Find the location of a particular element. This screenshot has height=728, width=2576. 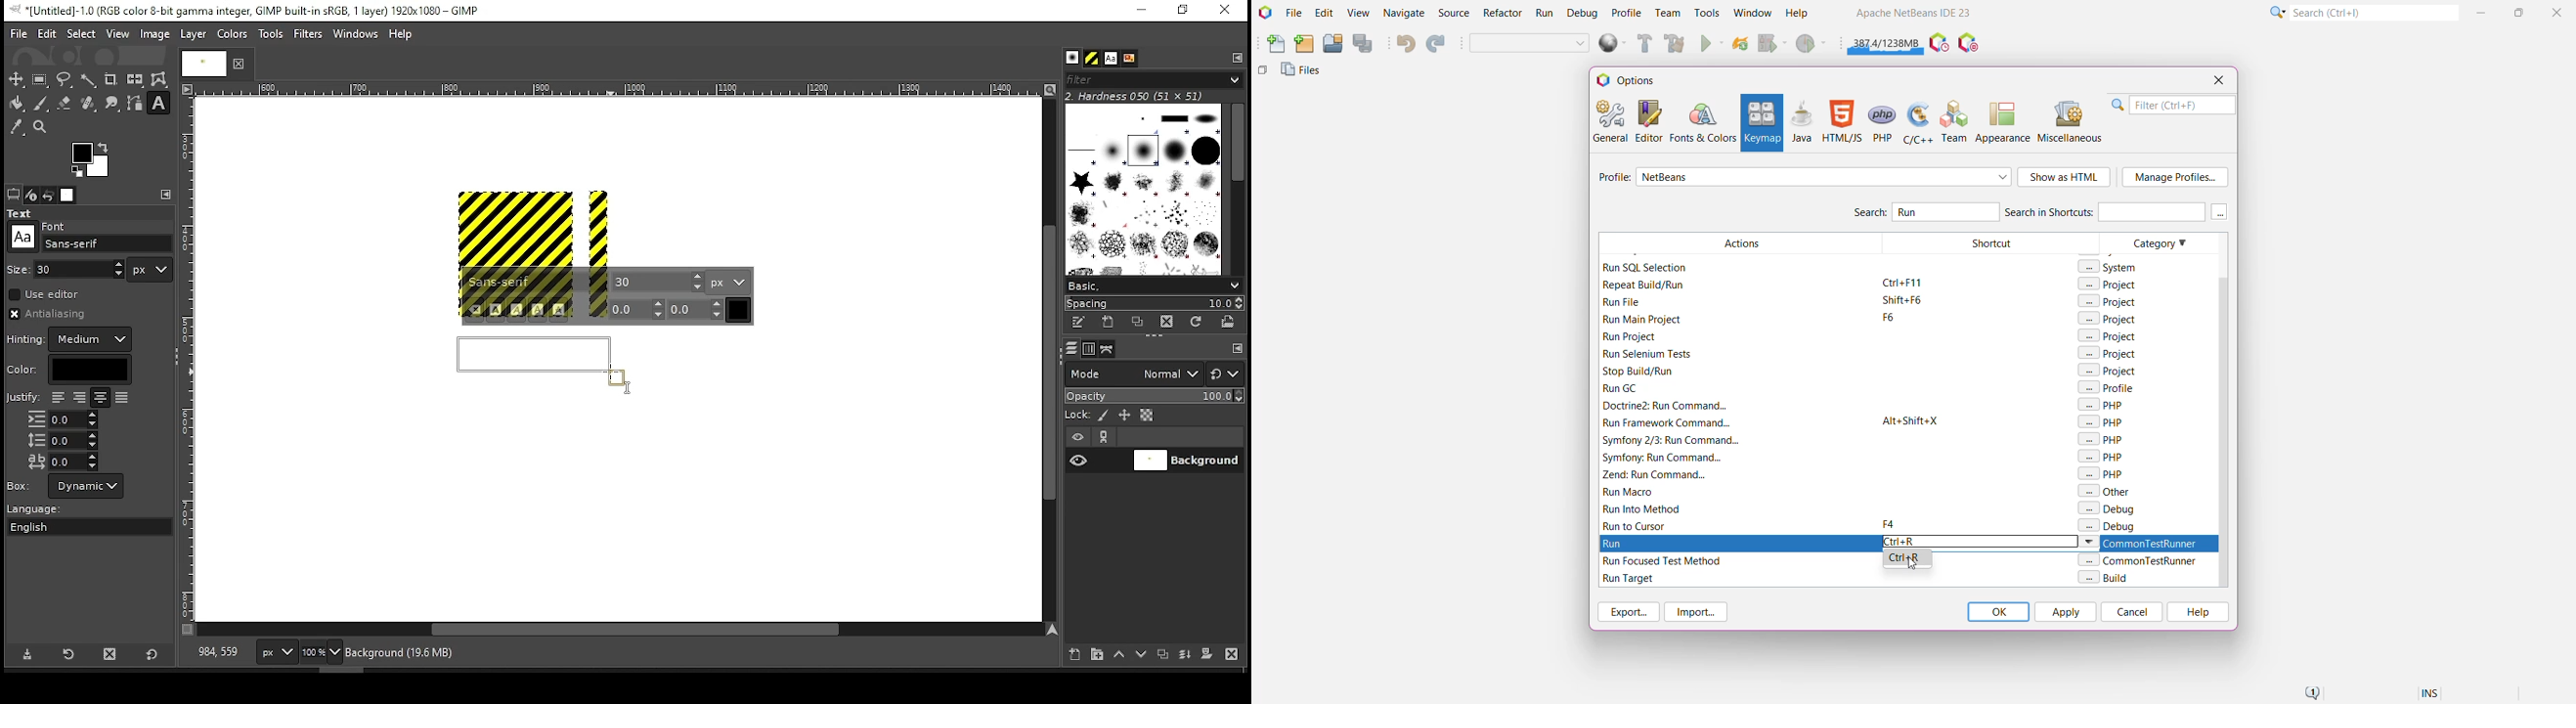

color is located at coordinates (233, 33).